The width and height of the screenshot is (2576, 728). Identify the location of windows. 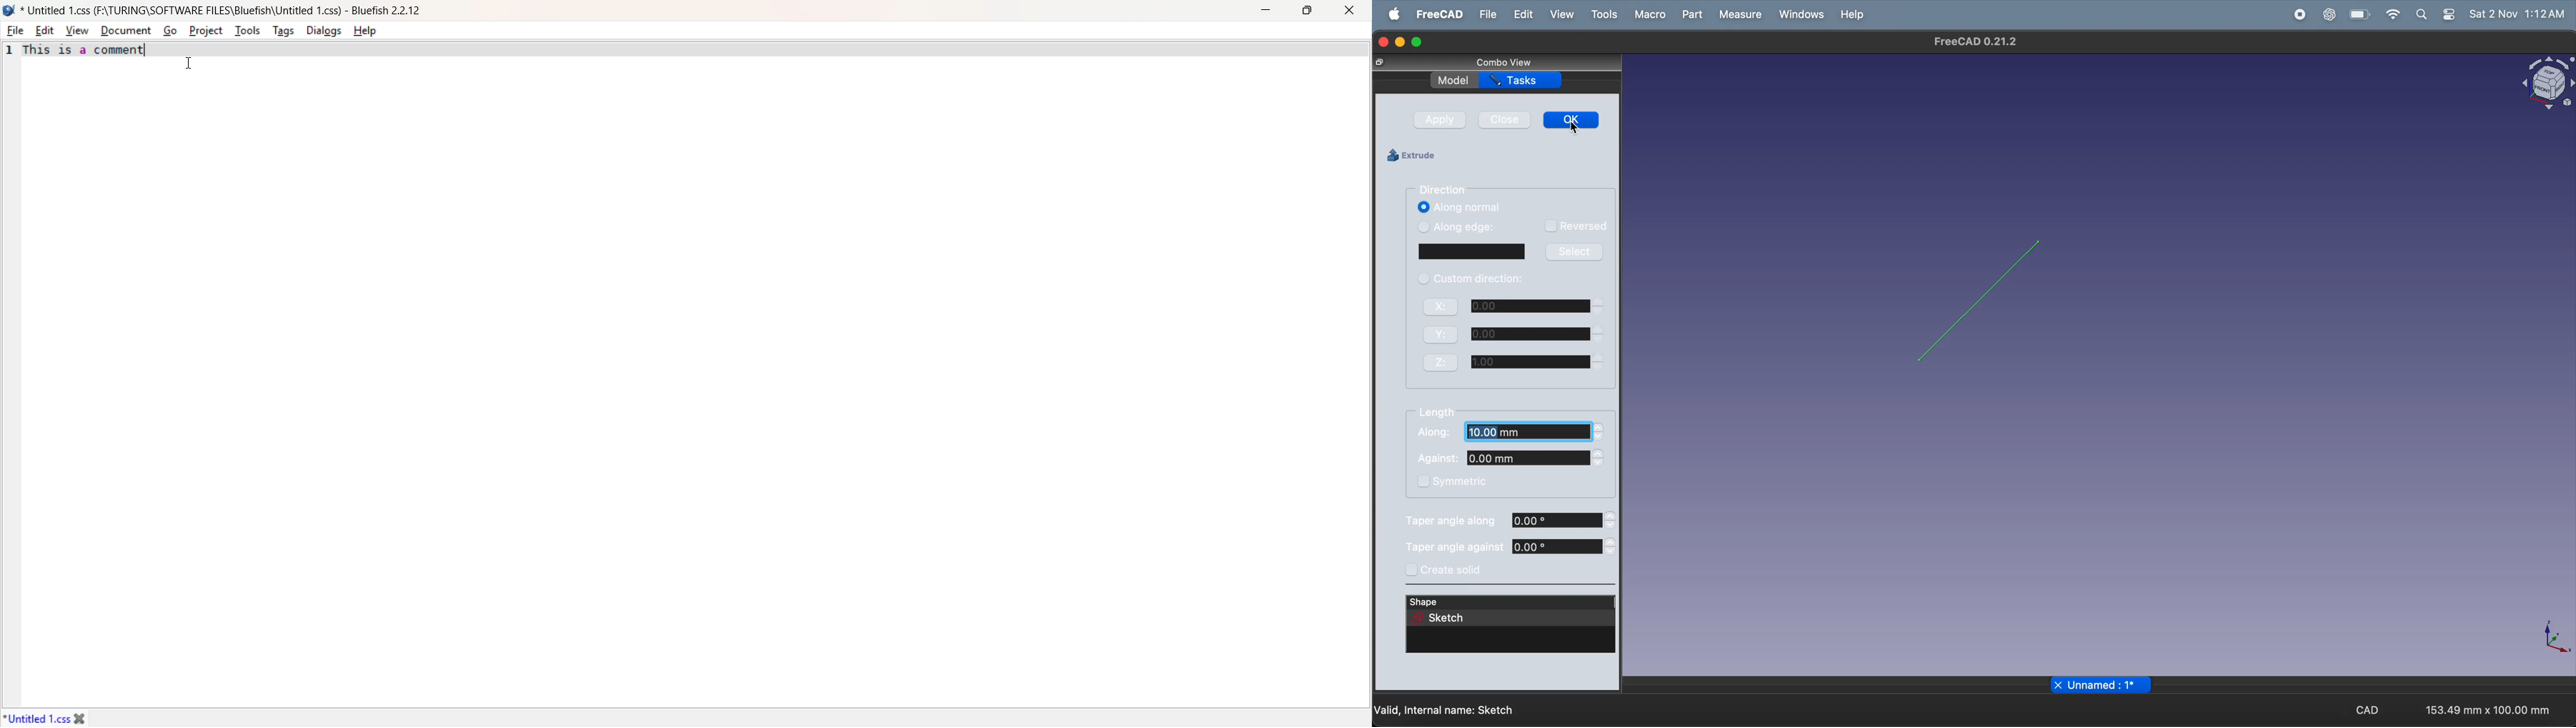
(1801, 14).